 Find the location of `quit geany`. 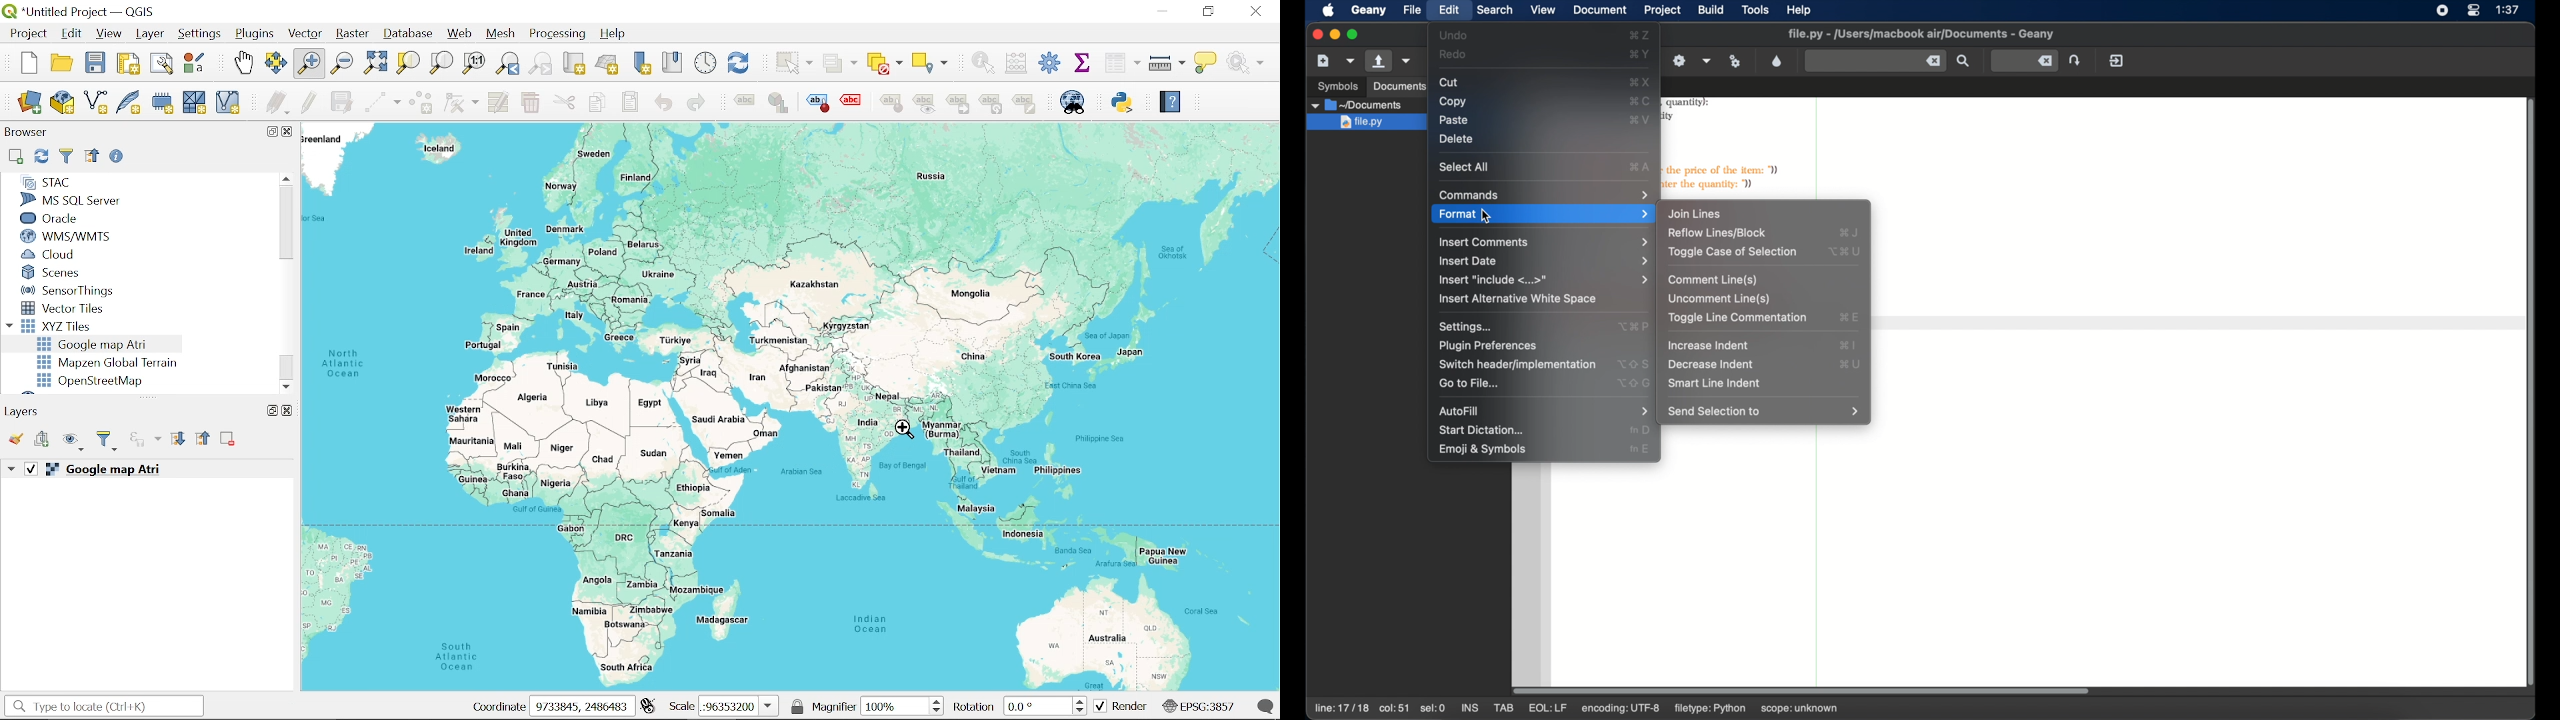

quit geany is located at coordinates (2116, 60).